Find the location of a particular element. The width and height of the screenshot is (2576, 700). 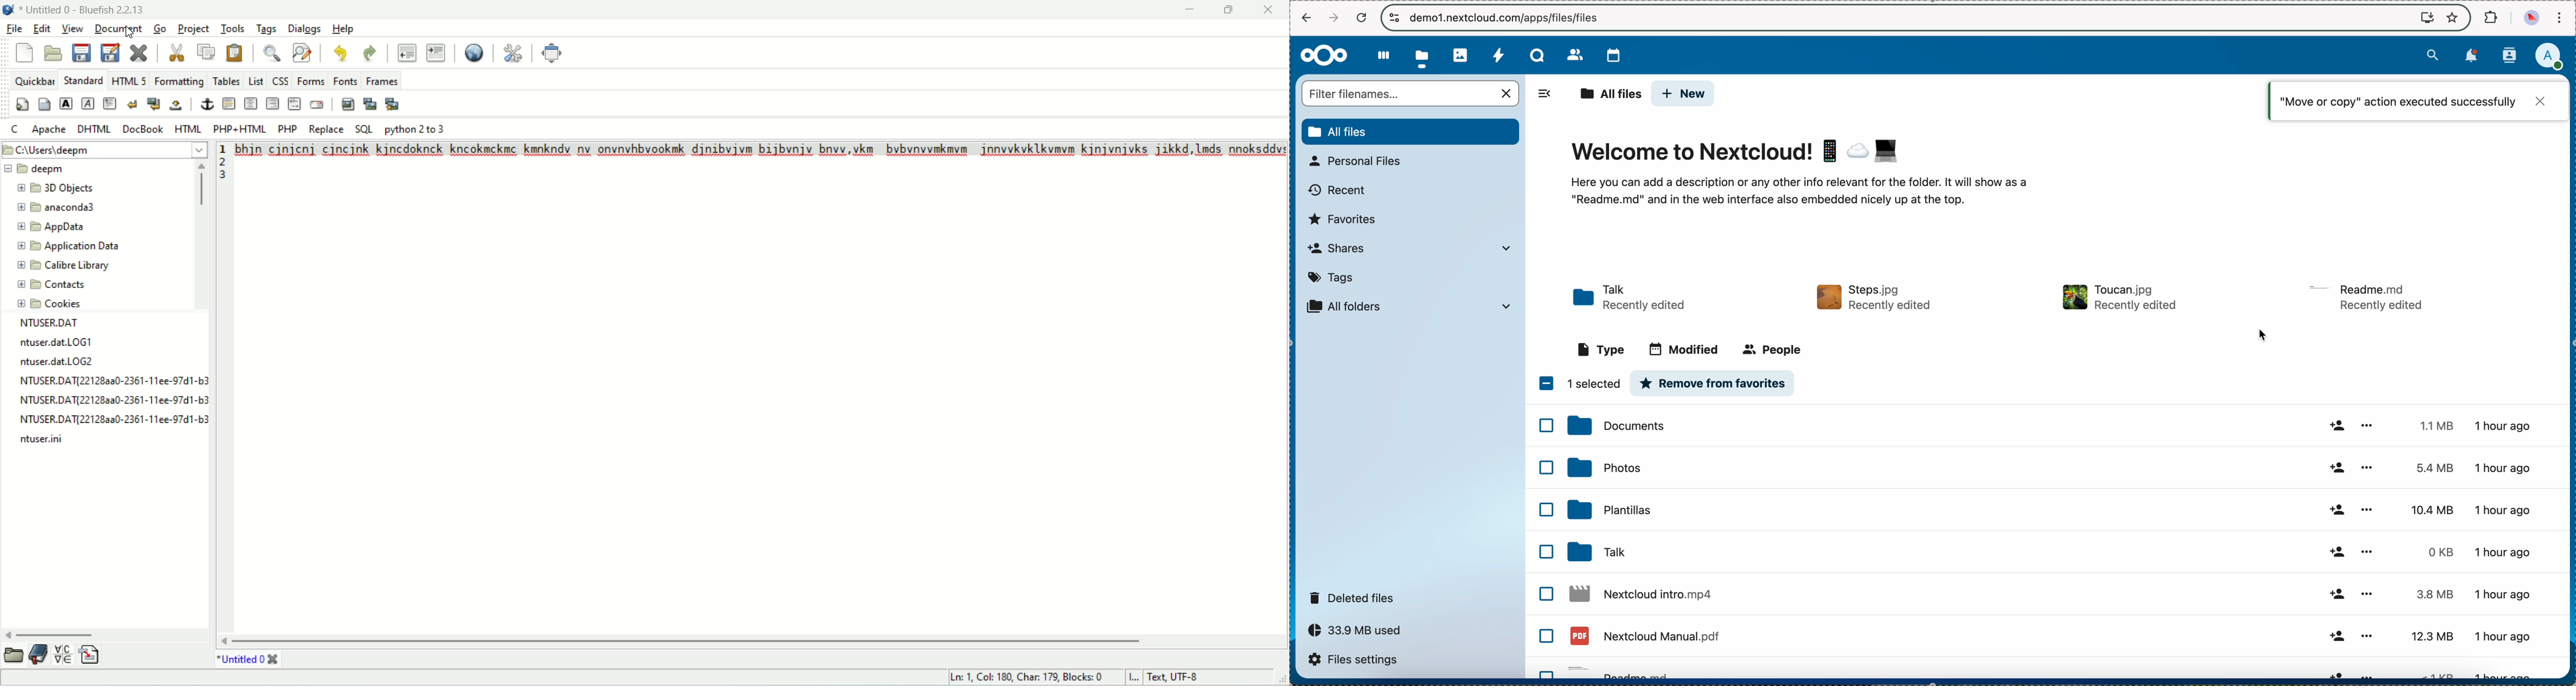

line number is located at coordinates (223, 167).